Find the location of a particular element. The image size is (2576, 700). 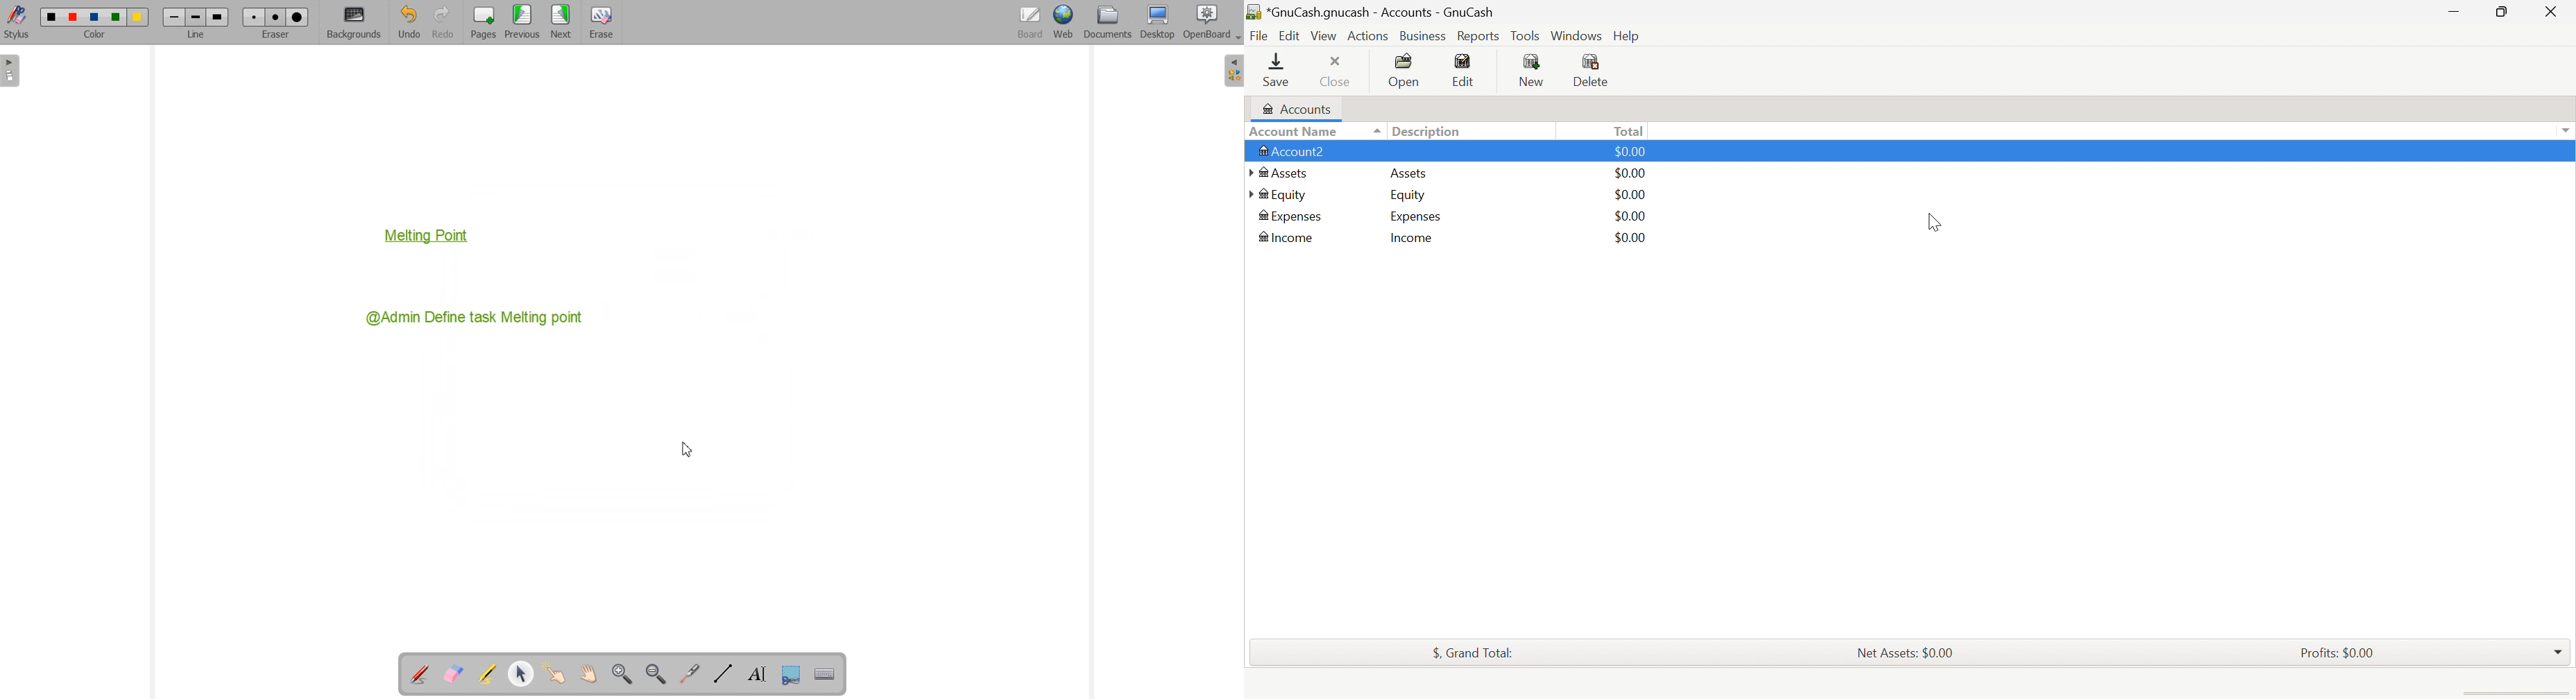

Delete is located at coordinates (1594, 71).